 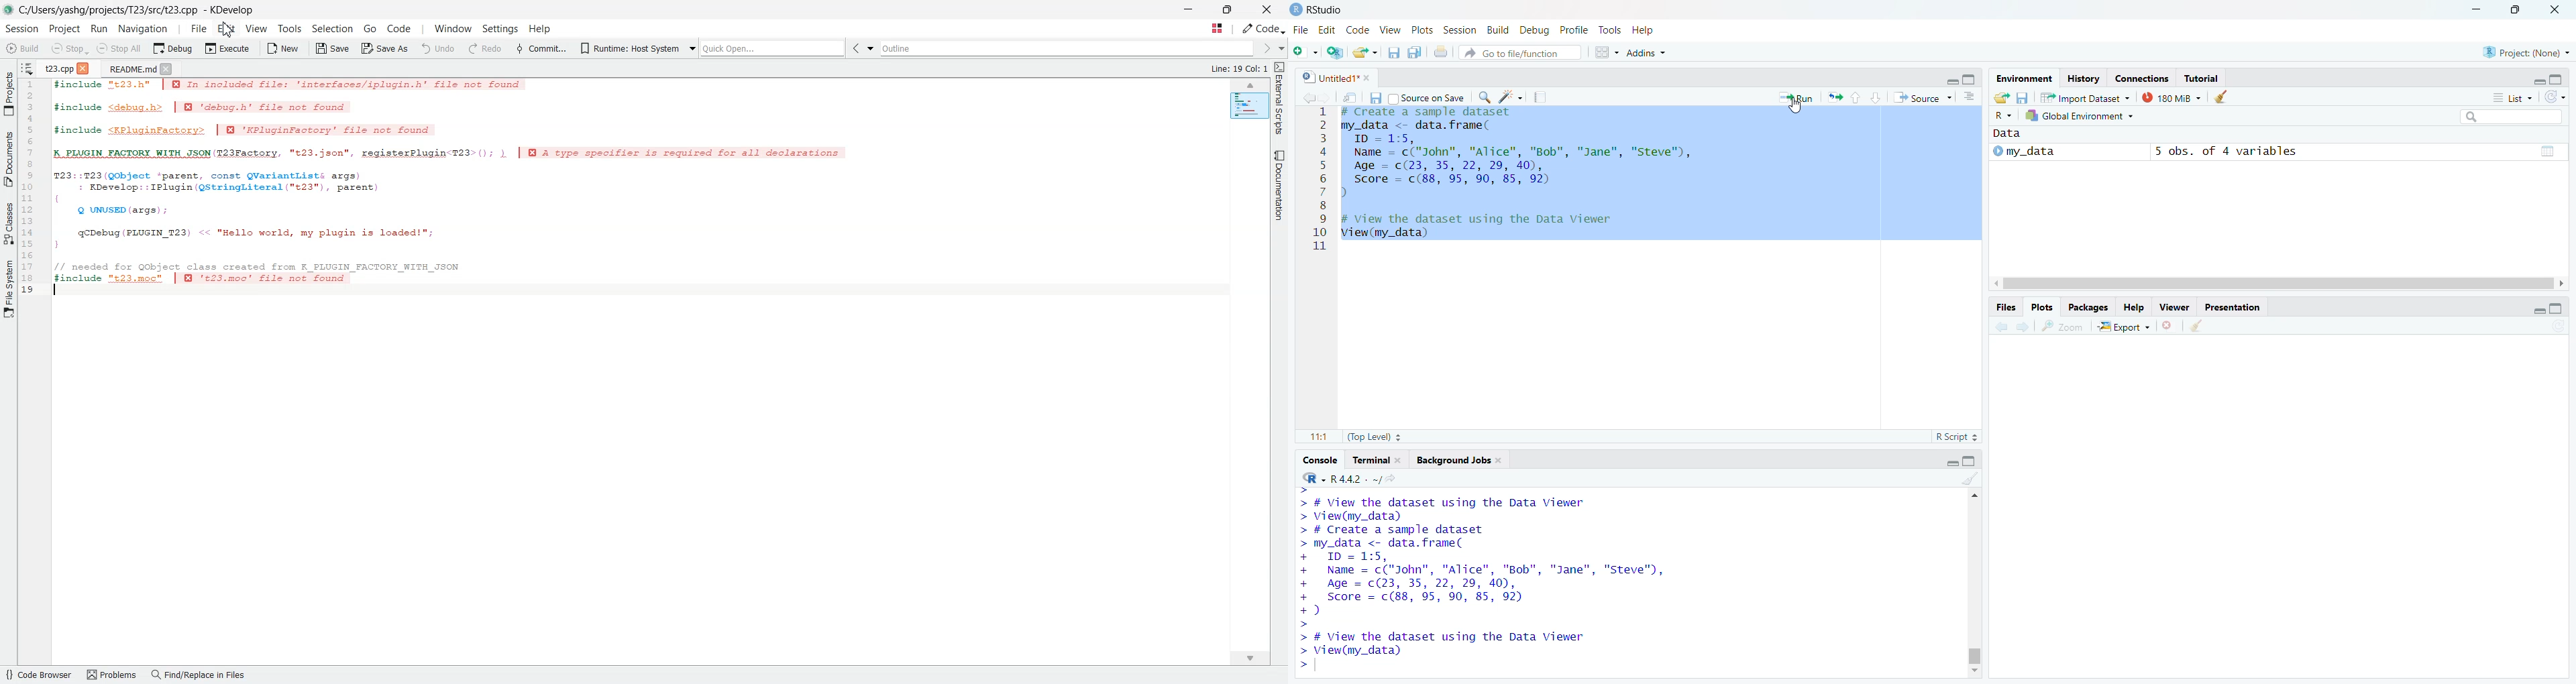 I want to click on Maximize, so click(x=2514, y=10).